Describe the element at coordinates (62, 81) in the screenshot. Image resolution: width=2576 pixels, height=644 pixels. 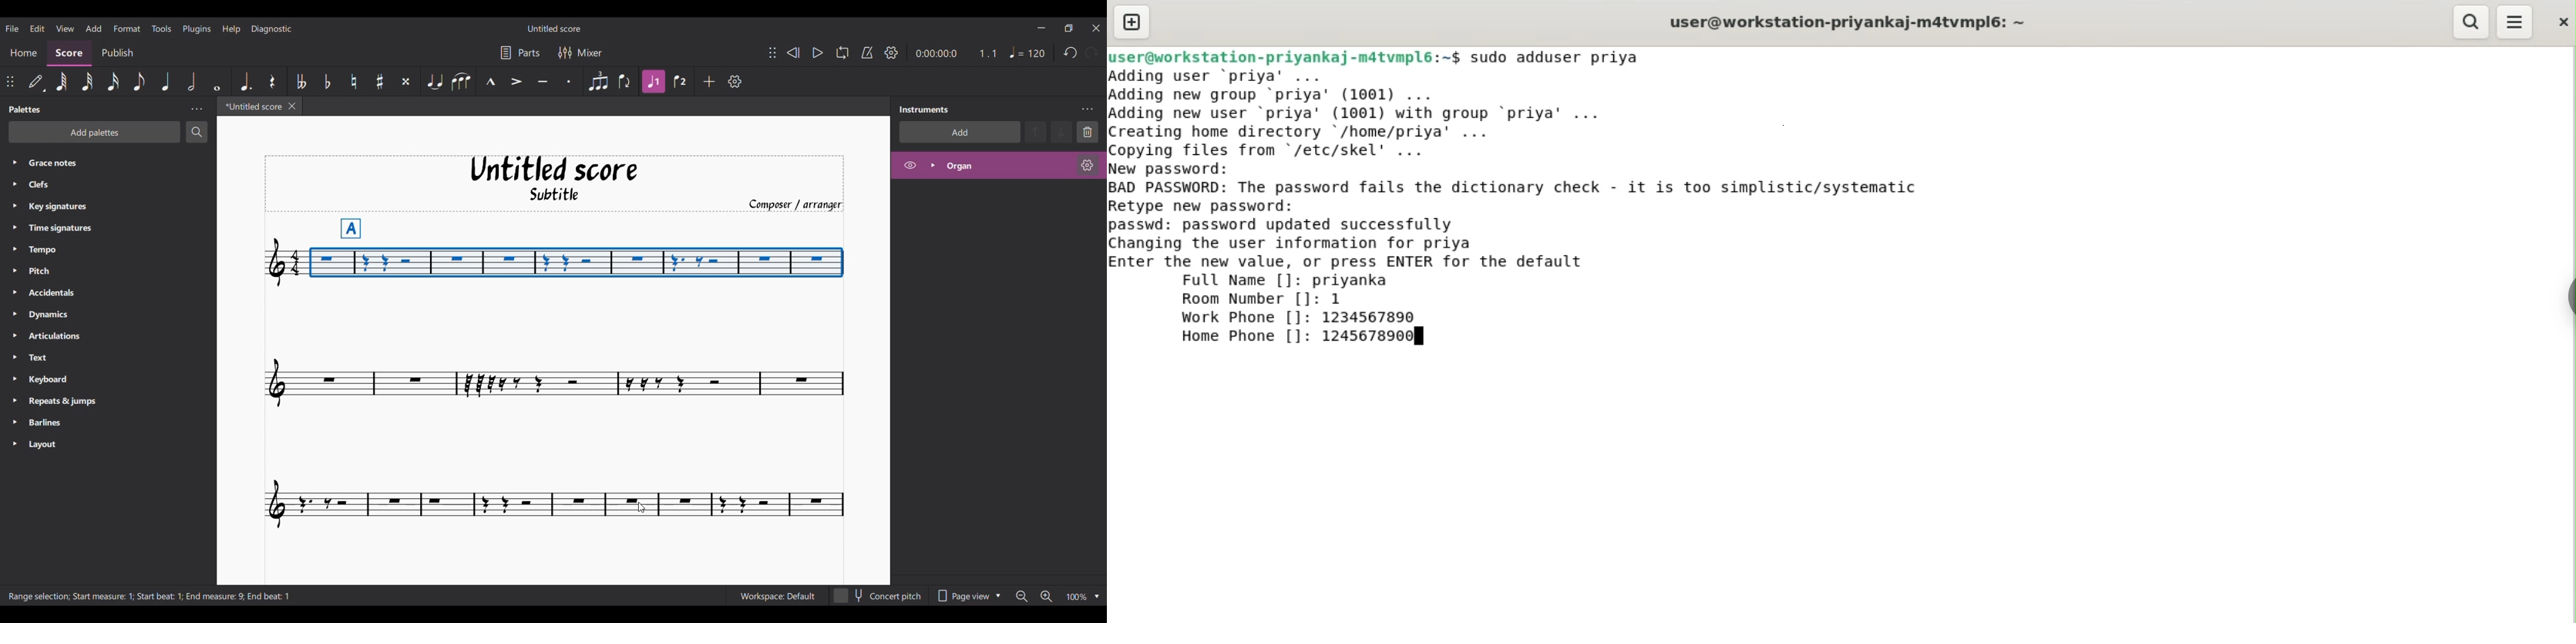
I see `64th note` at that location.